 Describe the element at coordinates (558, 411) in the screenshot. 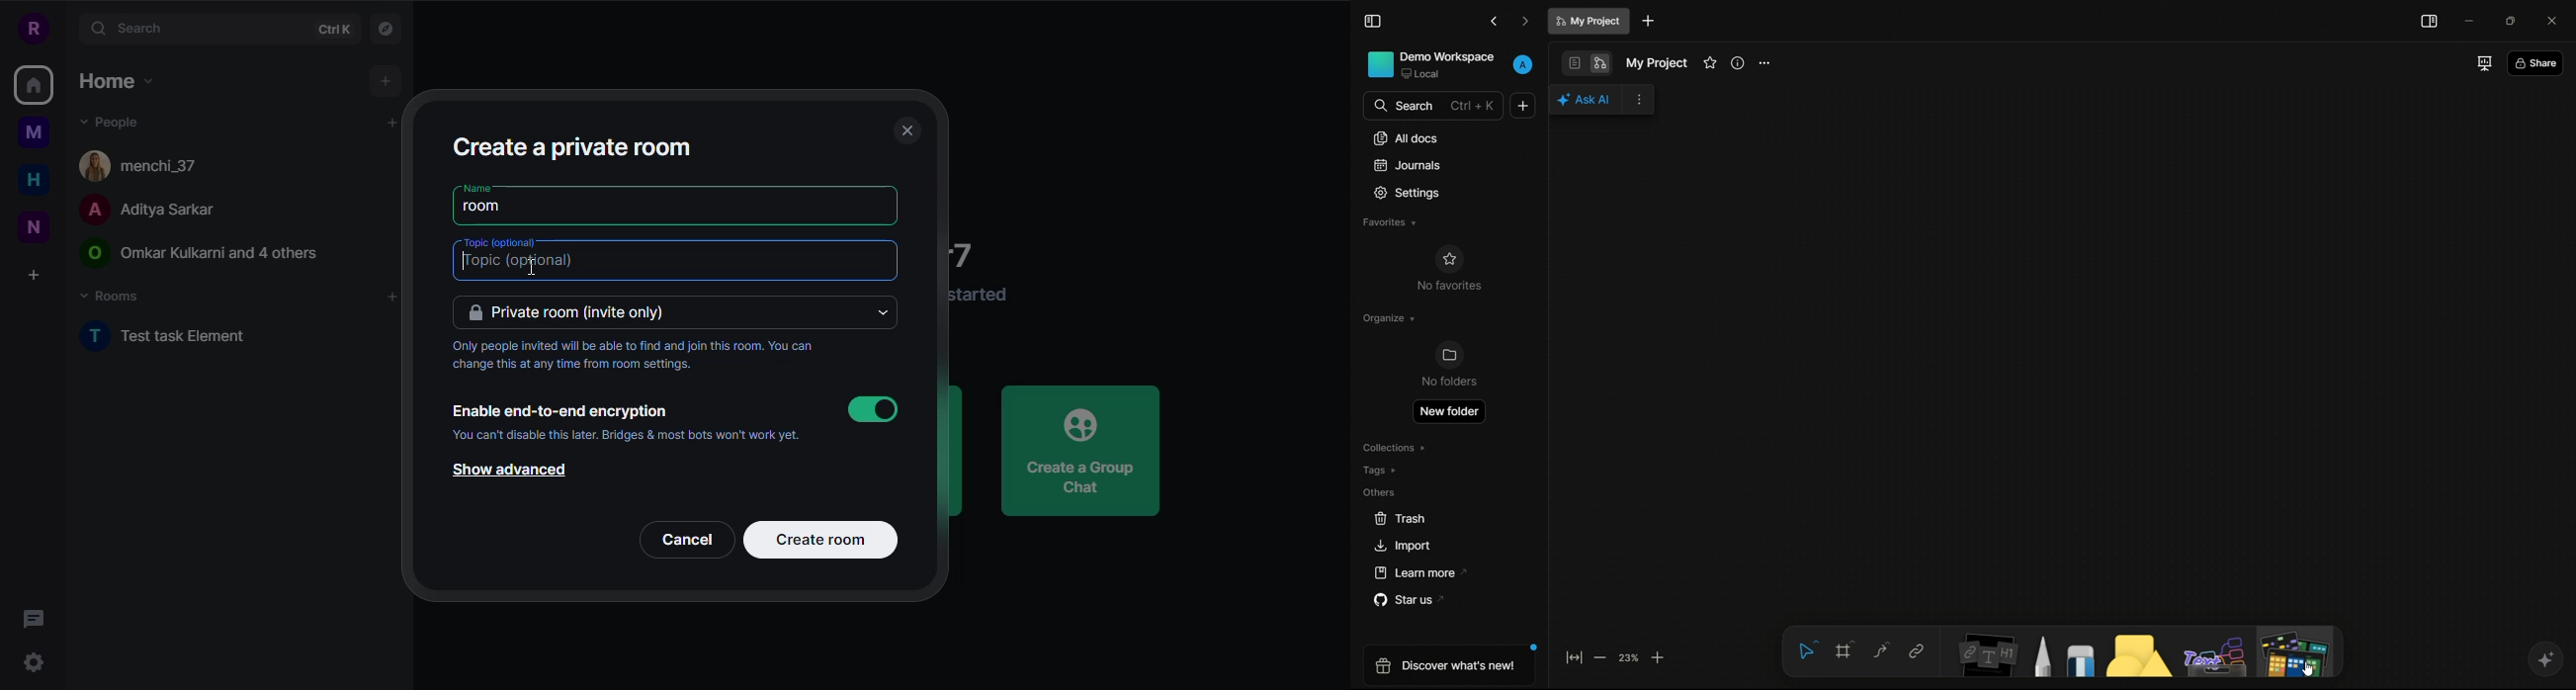

I see `enable encryption` at that location.